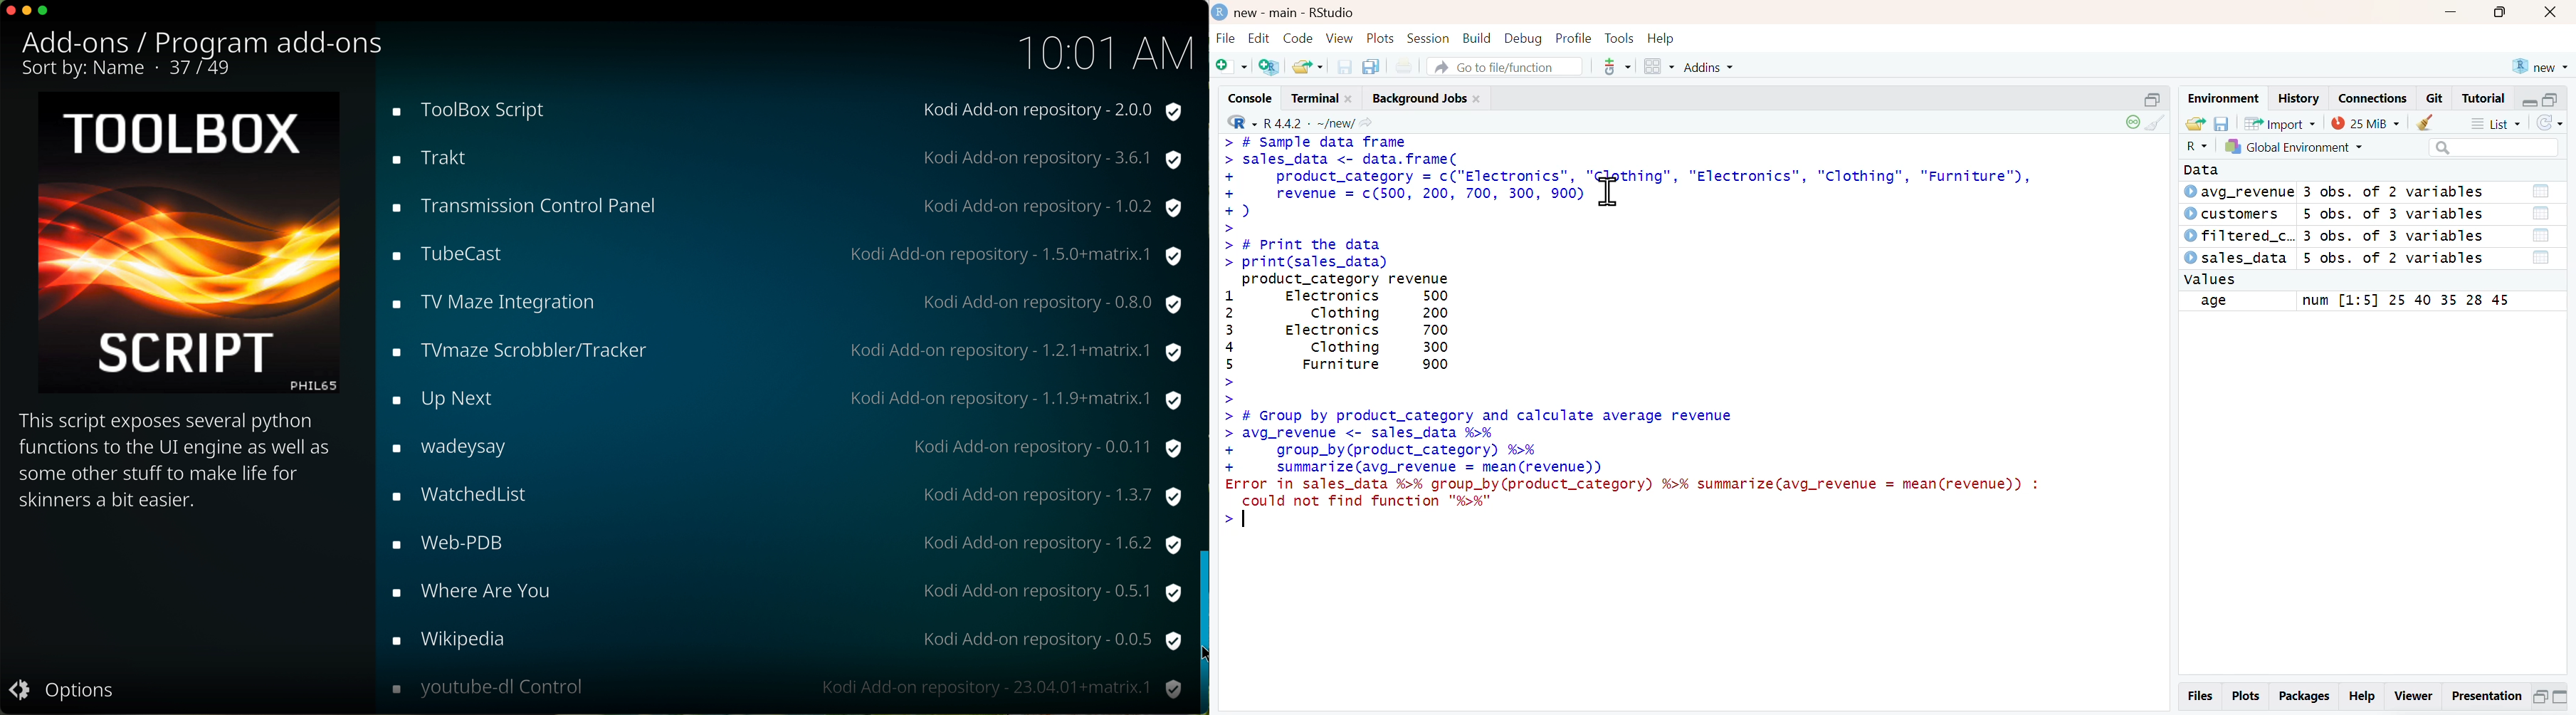 The width and height of the screenshot is (2576, 728). I want to click on Console, so click(1251, 98).